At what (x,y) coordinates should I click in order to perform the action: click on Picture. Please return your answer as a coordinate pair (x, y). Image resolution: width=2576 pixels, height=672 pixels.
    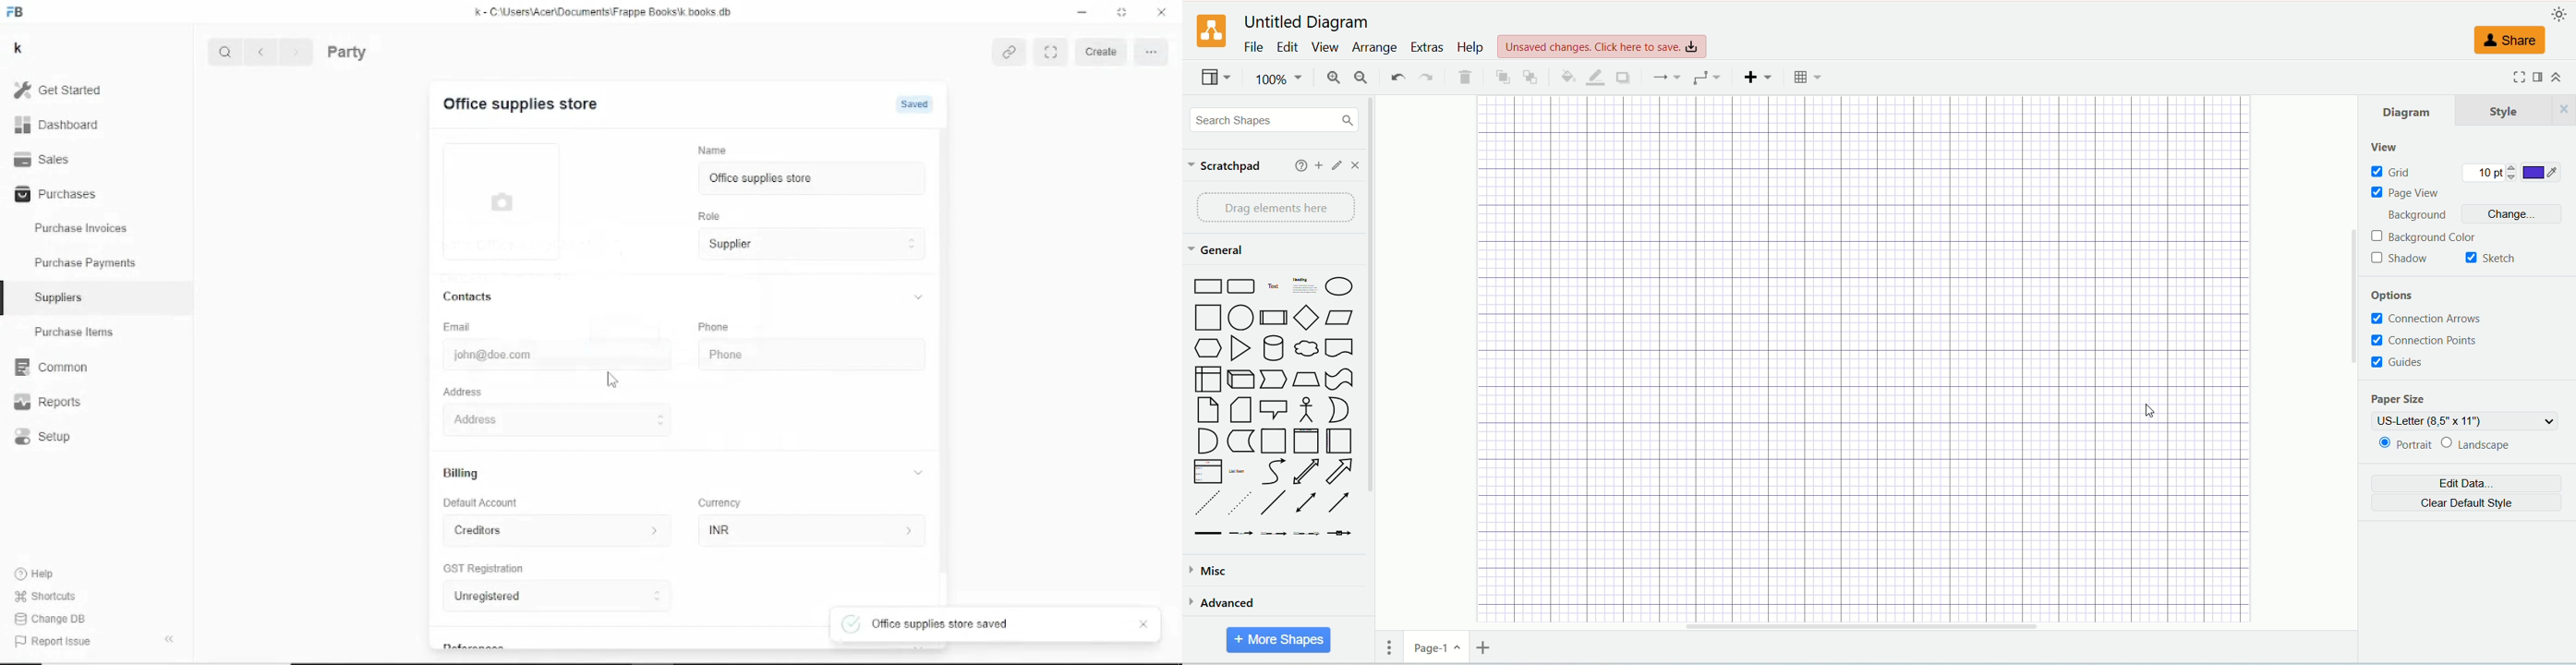
    Looking at the image, I should click on (501, 206).